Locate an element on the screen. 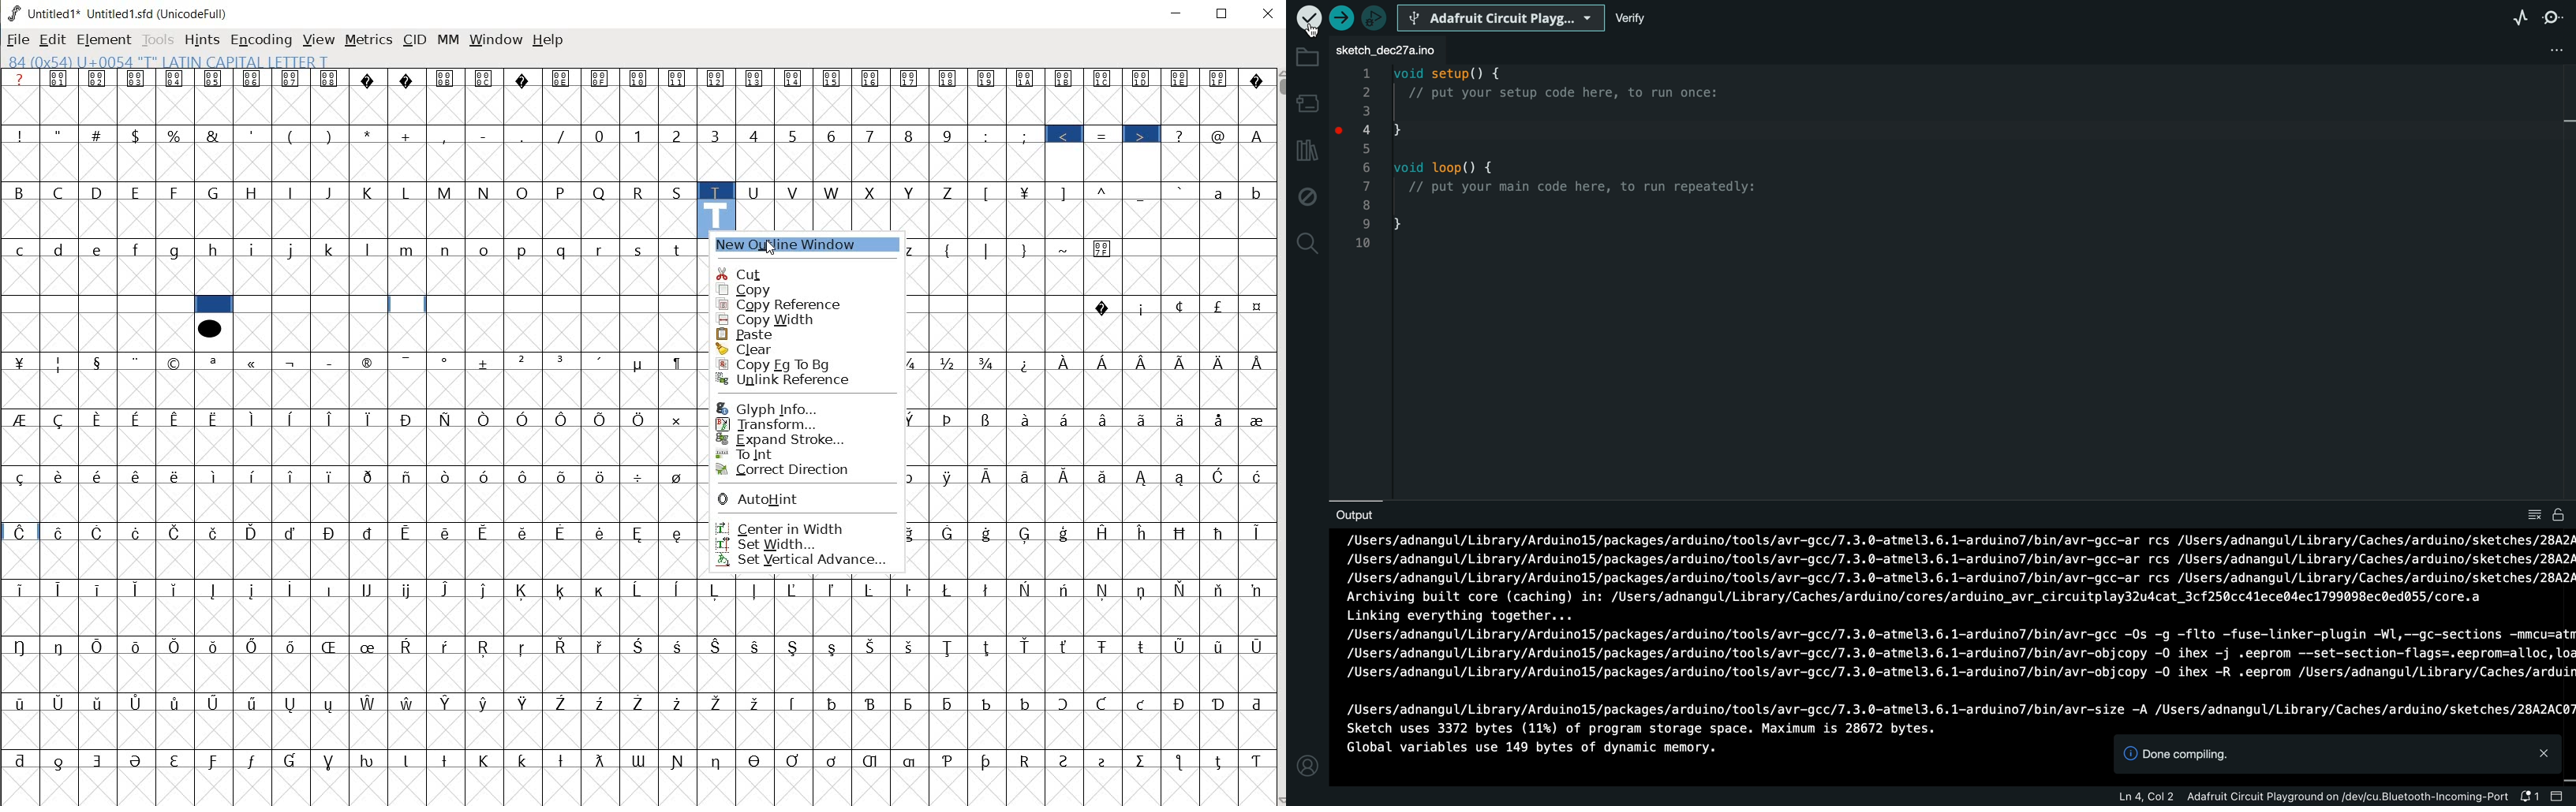 This screenshot has height=812, width=2576. clear is located at coordinates (2545, 515).